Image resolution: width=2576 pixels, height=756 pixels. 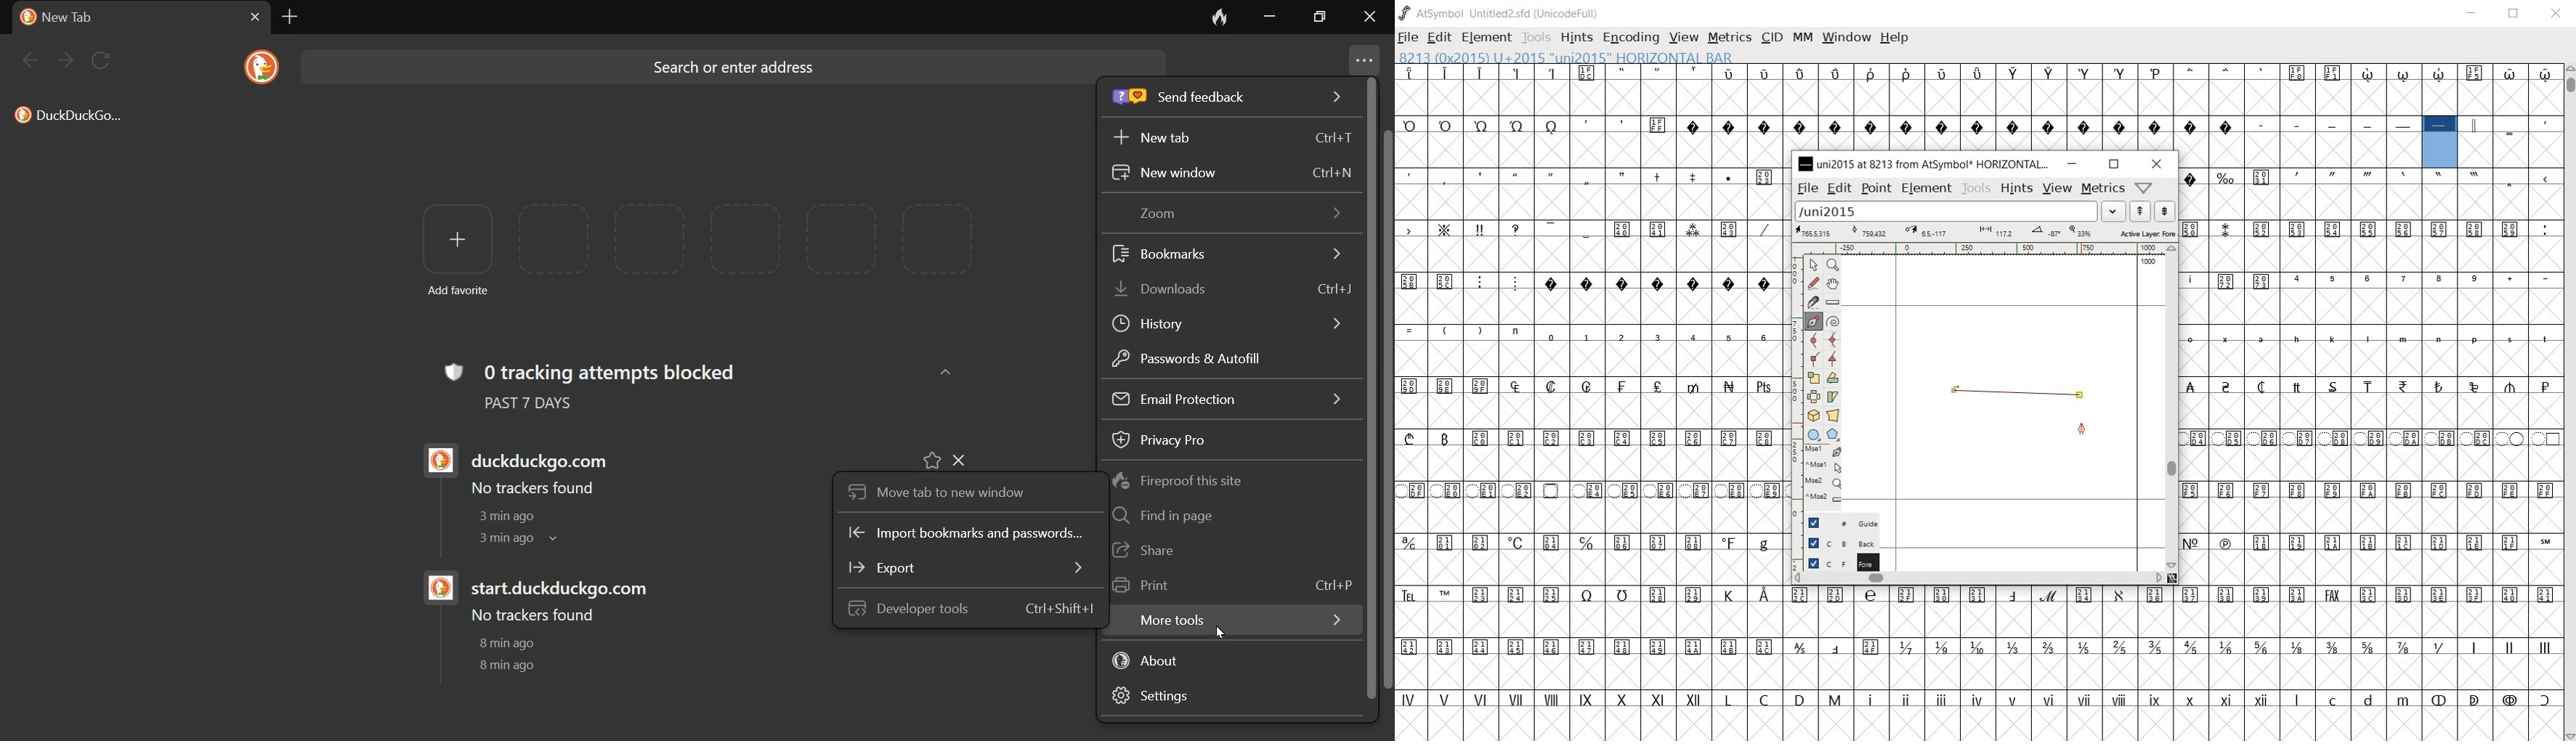 I want to click on scrollbar, so click(x=2175, y=408).